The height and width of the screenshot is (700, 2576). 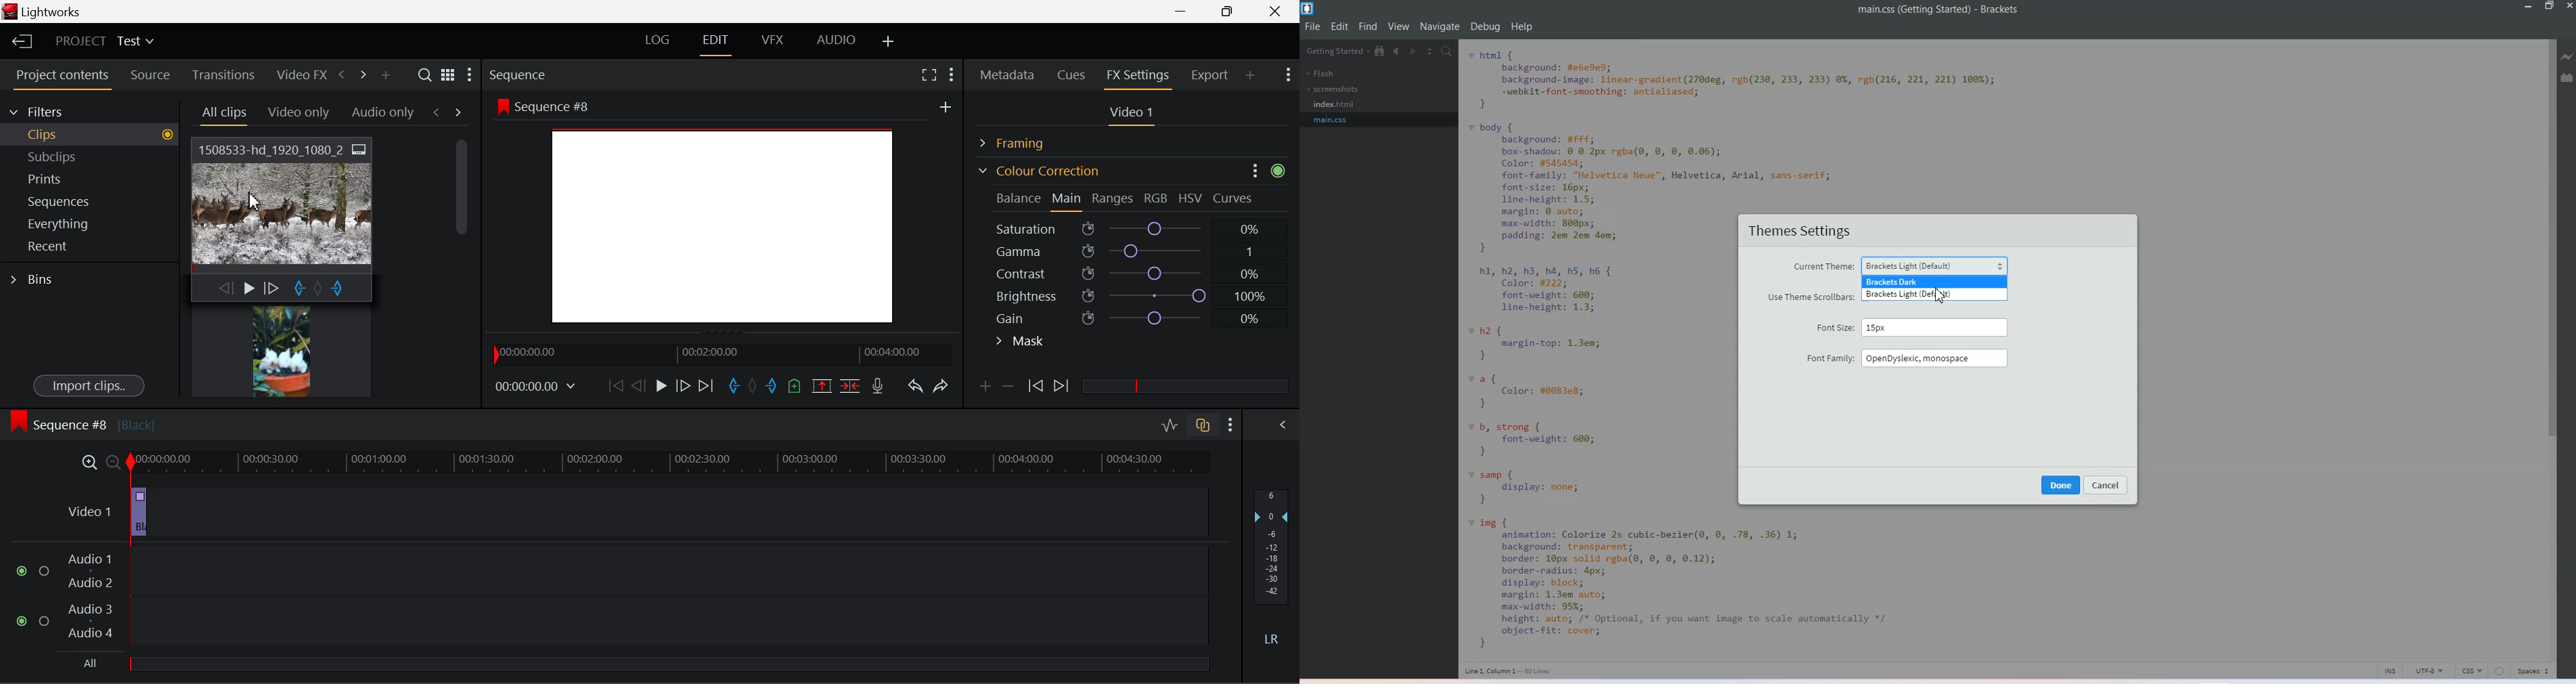 I want to click on Project Title, so click(x=105, y=42).